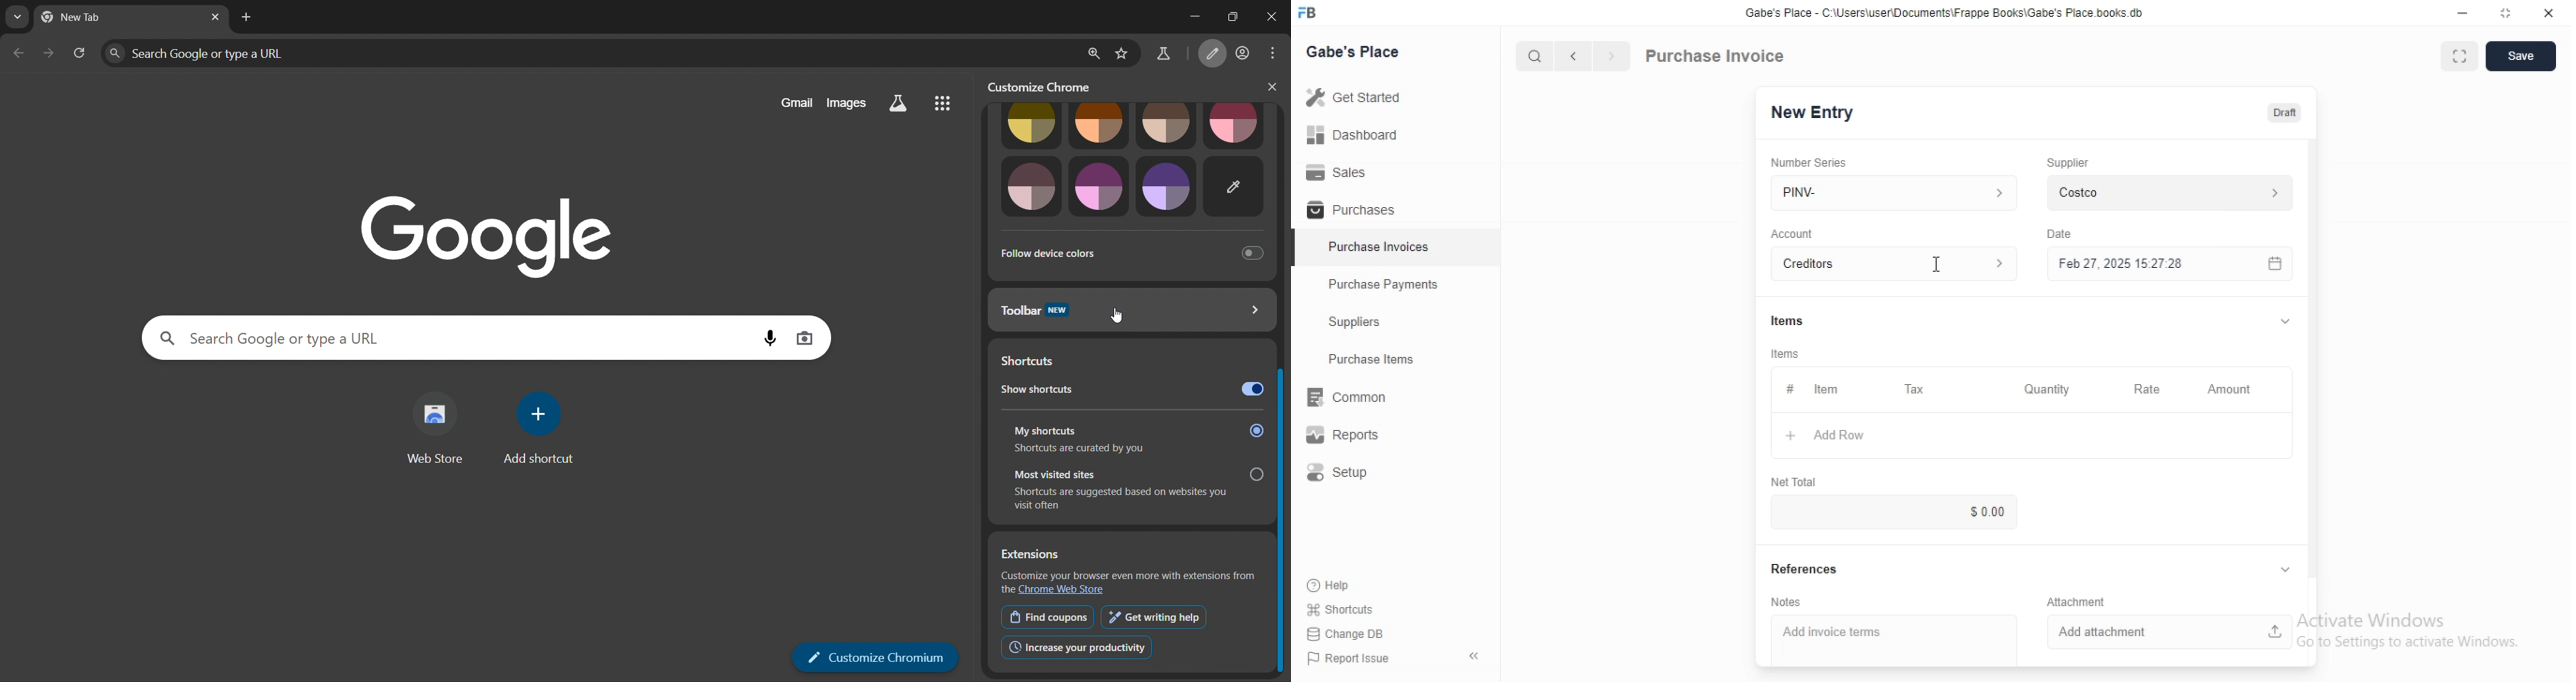  What do you see at coordinates (2521, 56) in the screenshot?
I see `Save` at bounding box center [2521, 56].